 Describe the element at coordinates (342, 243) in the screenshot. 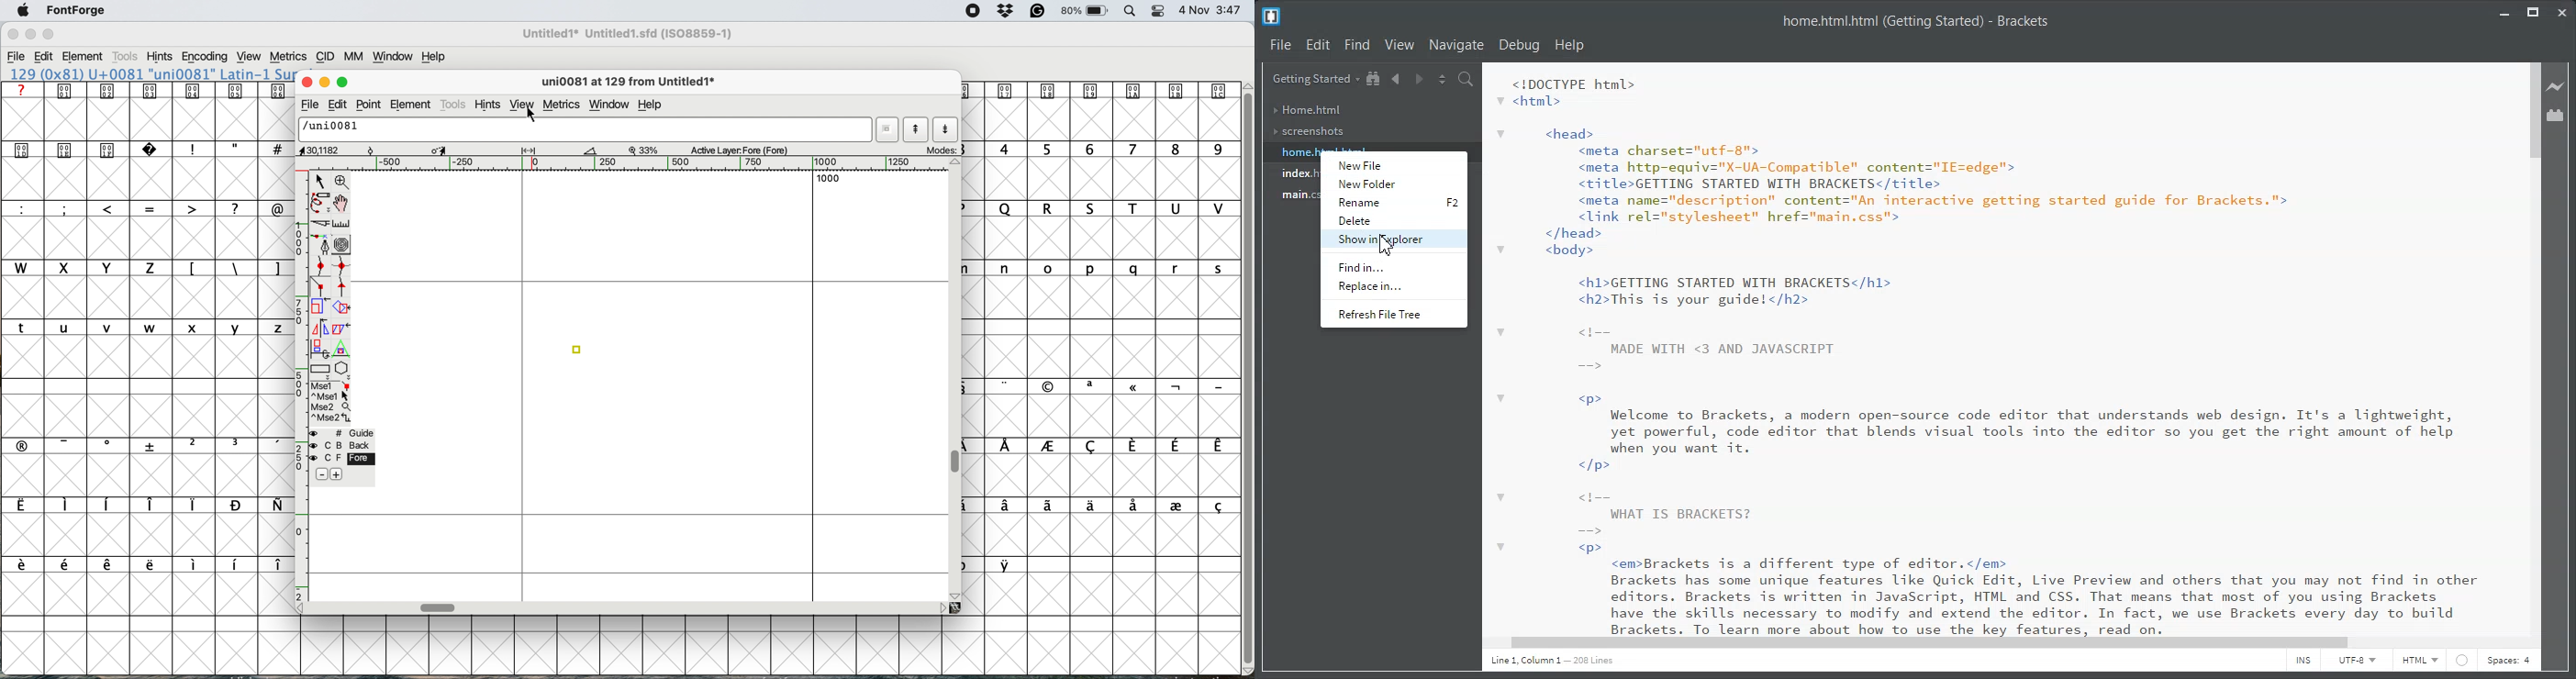

I see `change whether spiro is active or not` at that location.